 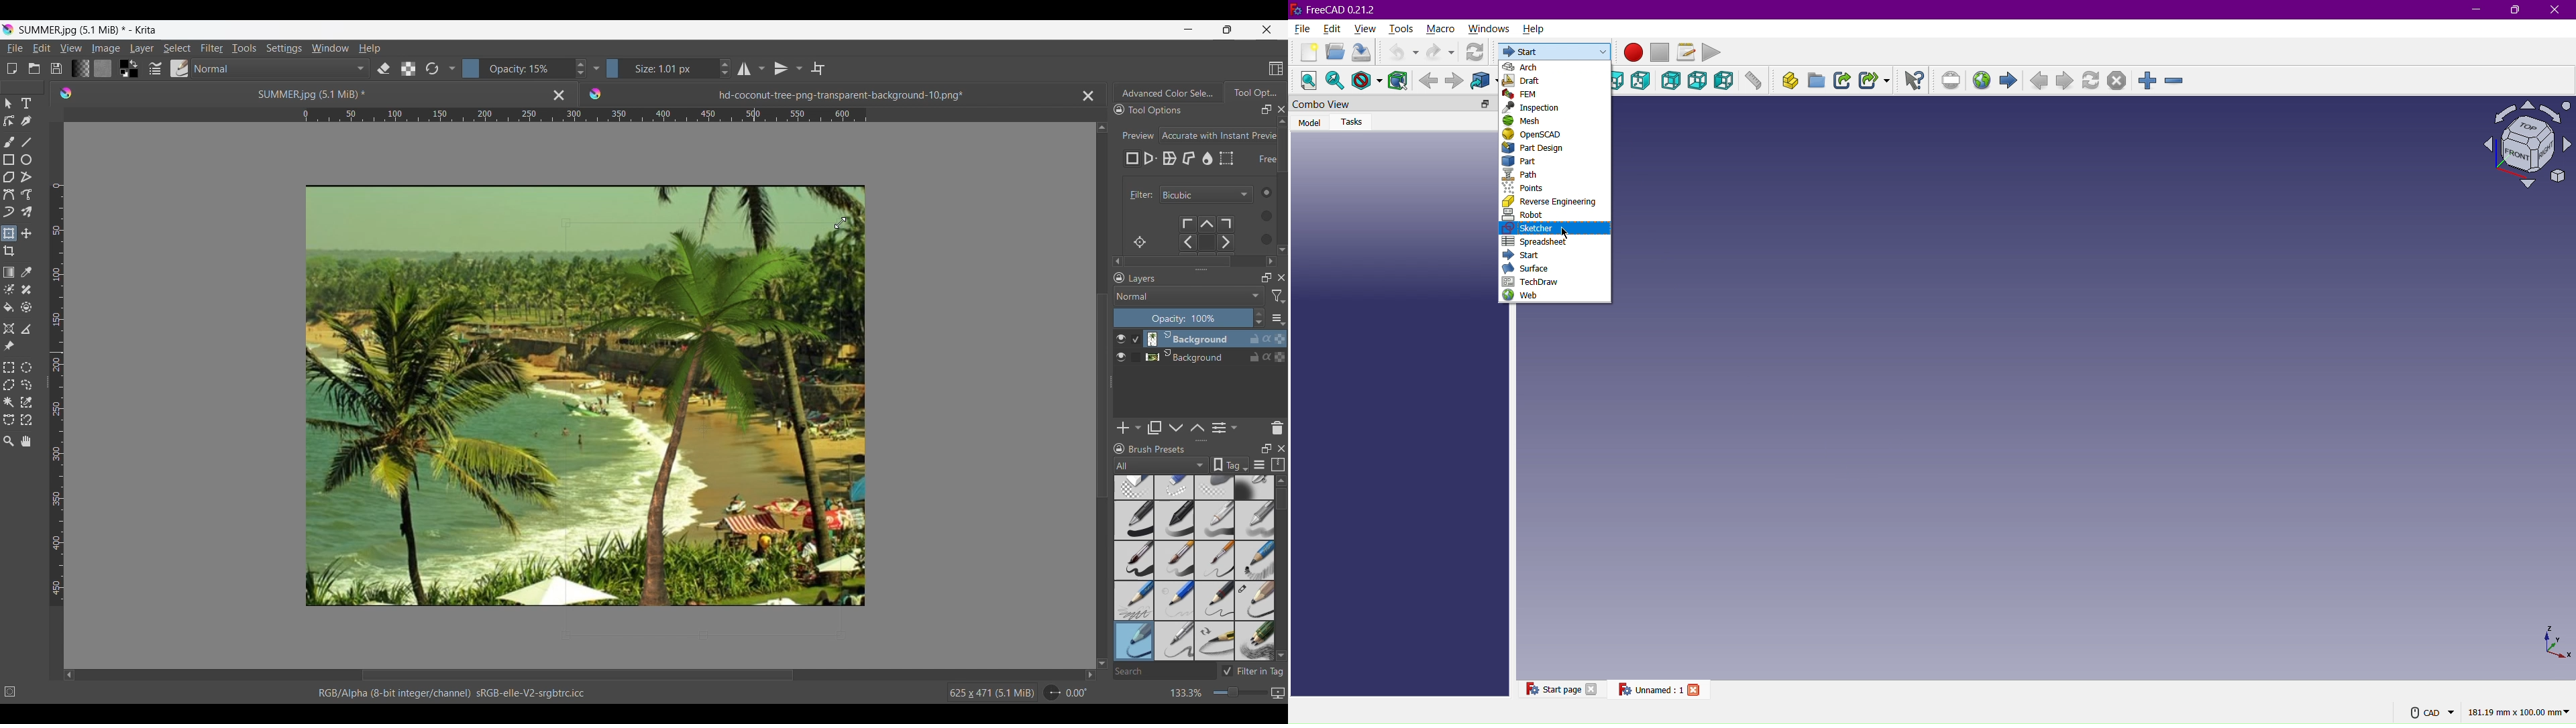 What do you see at coordinates (1112, 382) in the screenshot?
I see `Expand/Collapse` at bounding box center [1112, 382].